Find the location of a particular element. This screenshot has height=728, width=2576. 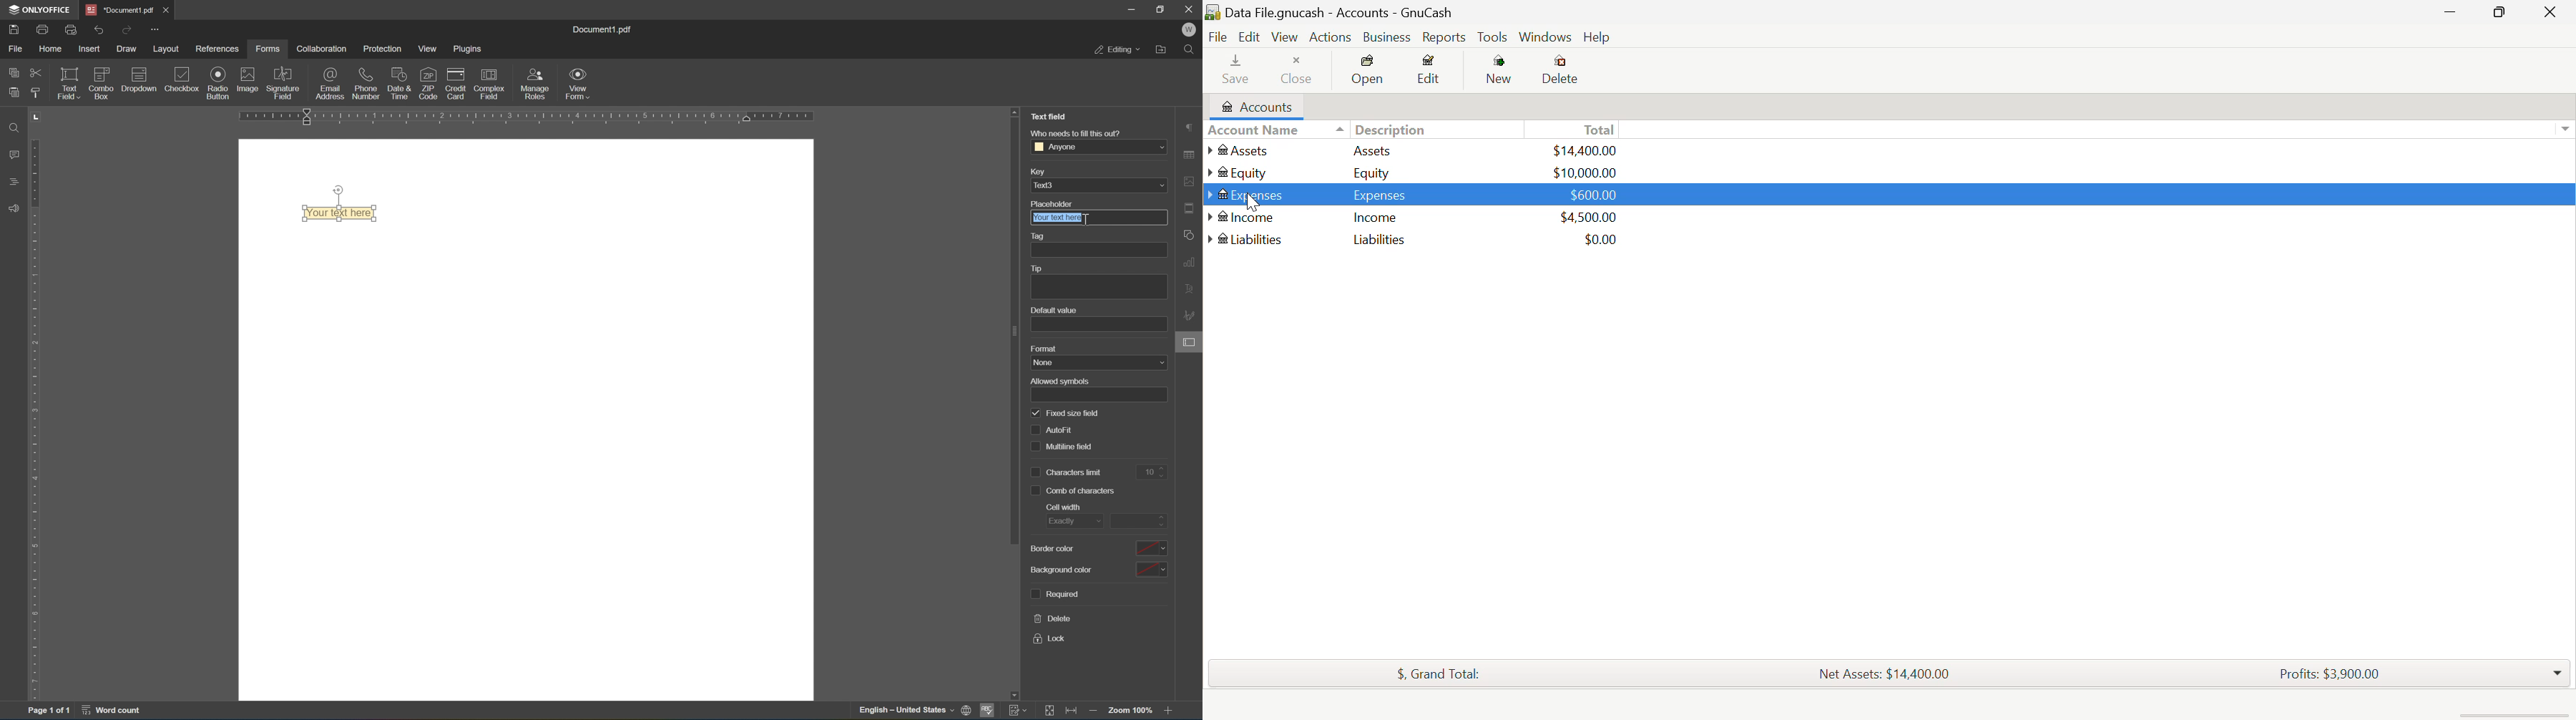

close is located at coordinates (166, 10).